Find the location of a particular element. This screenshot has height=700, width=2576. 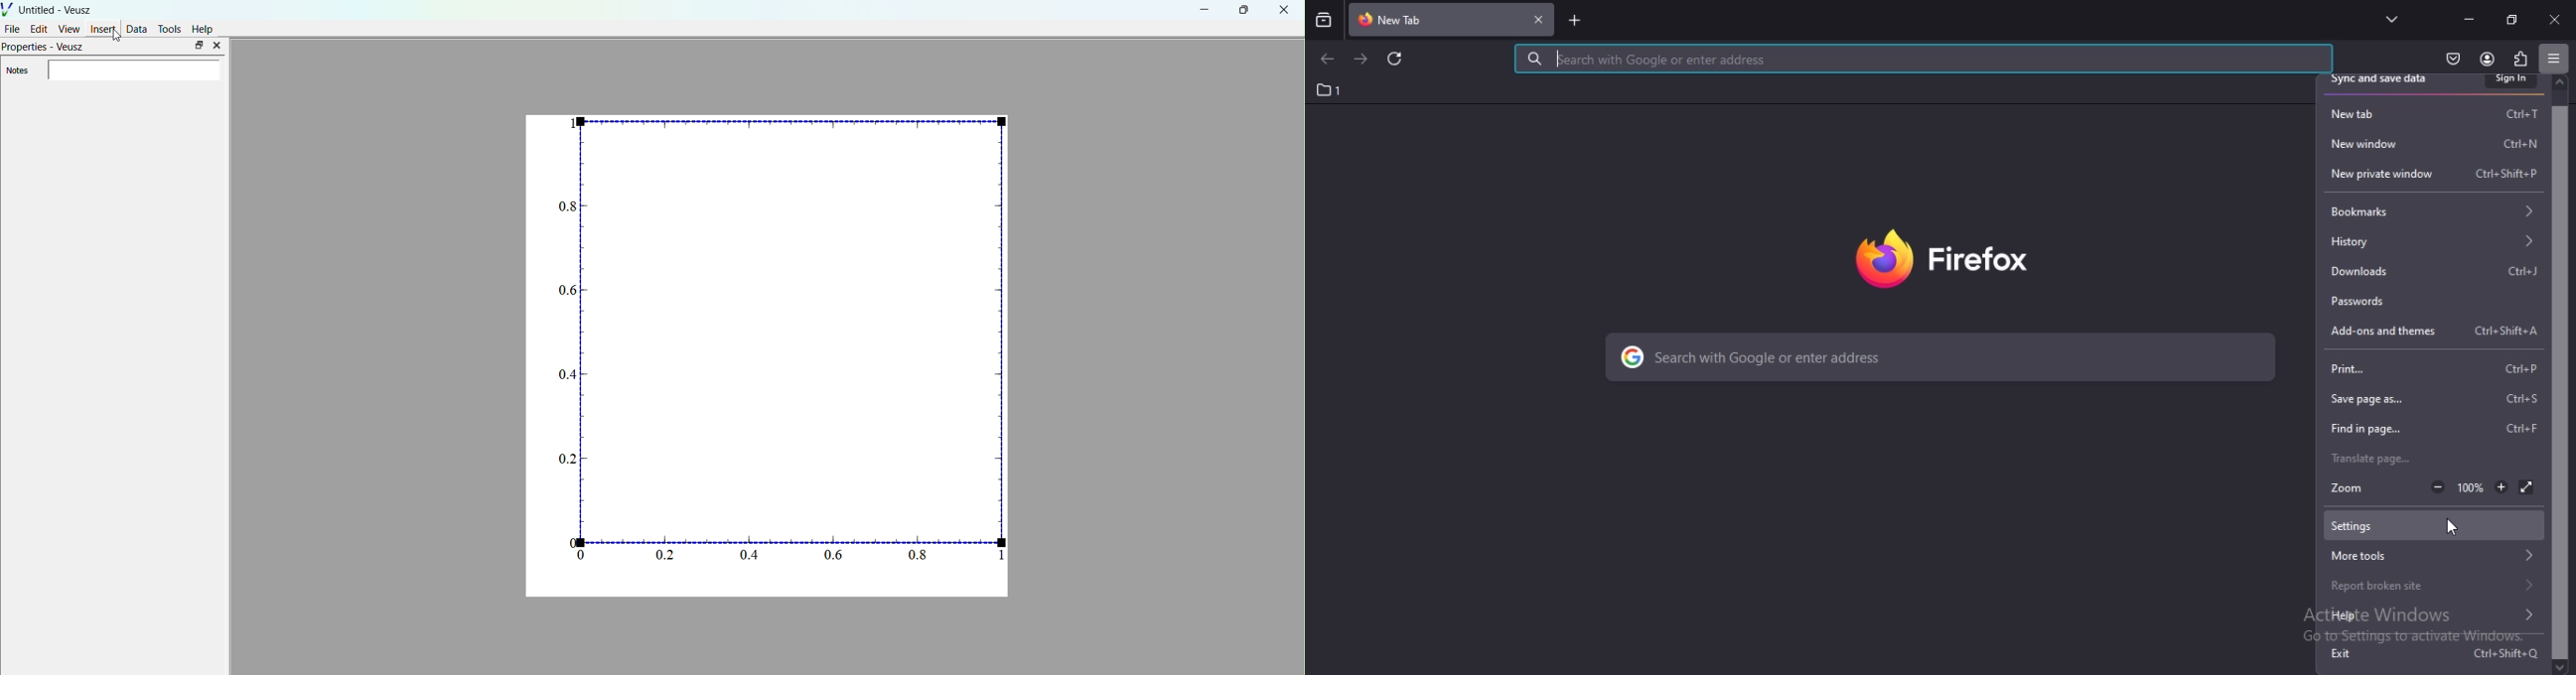

firefox is located at coordinates (1952, 262).